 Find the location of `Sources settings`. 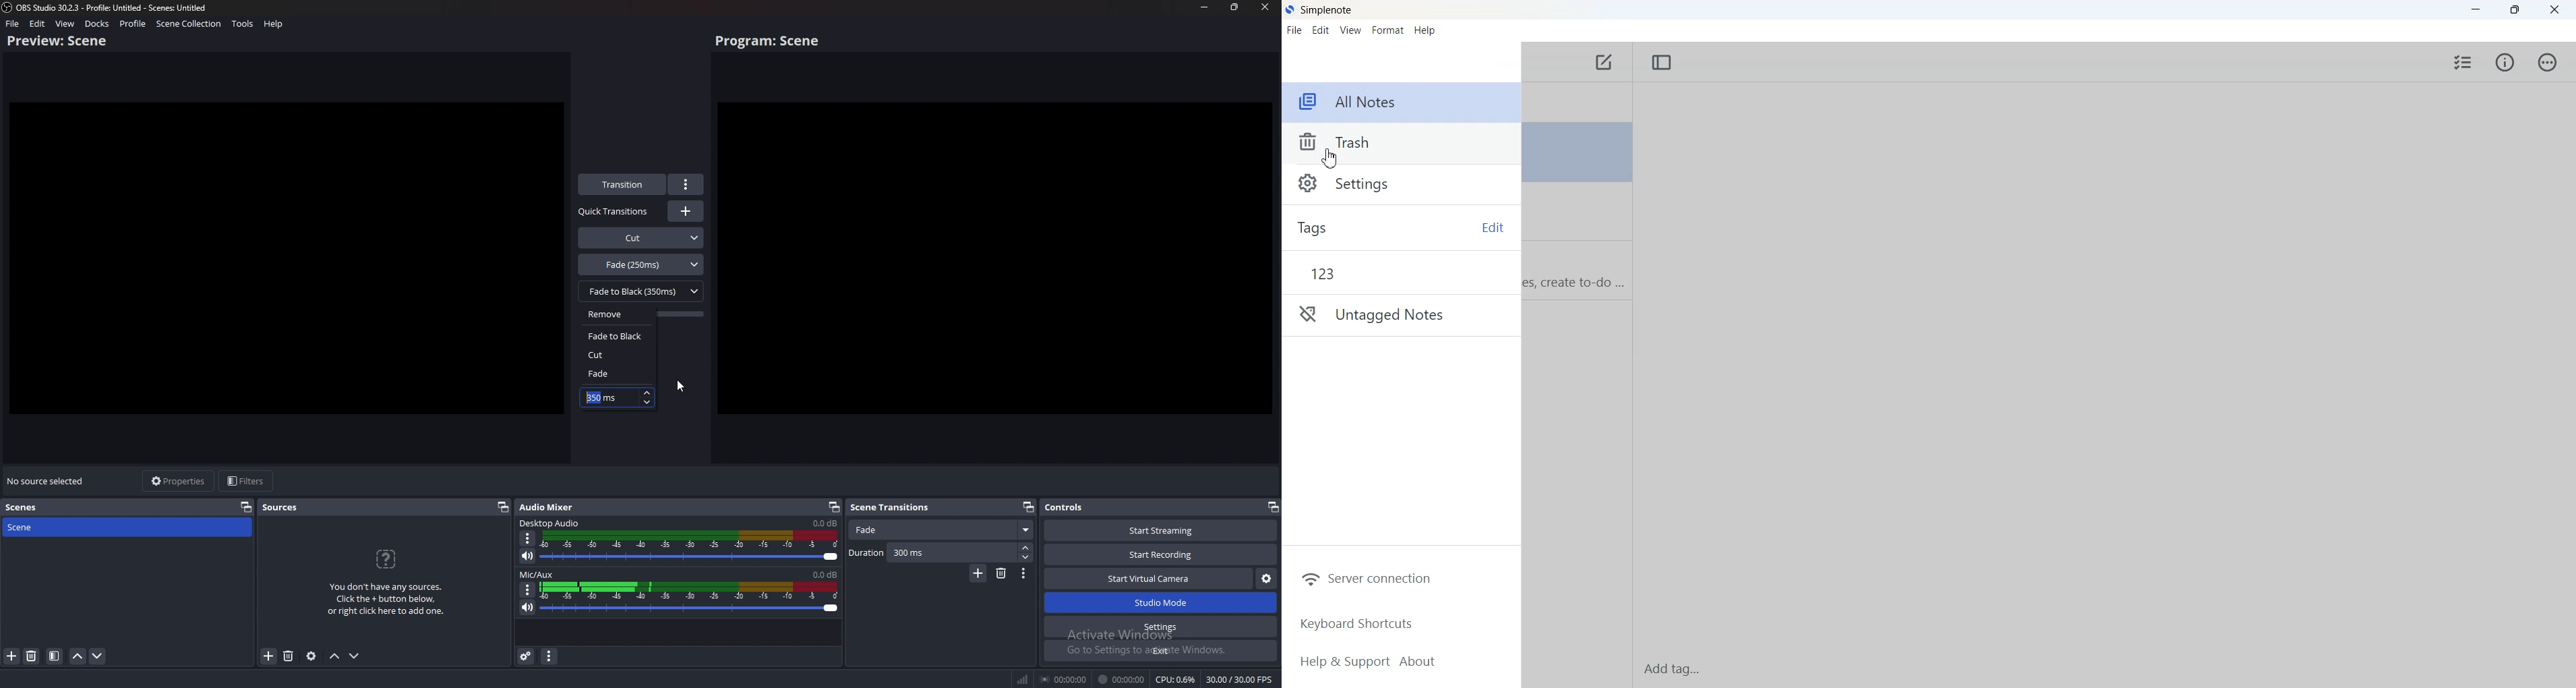

Sources settings is located at coordinates (312, 656).